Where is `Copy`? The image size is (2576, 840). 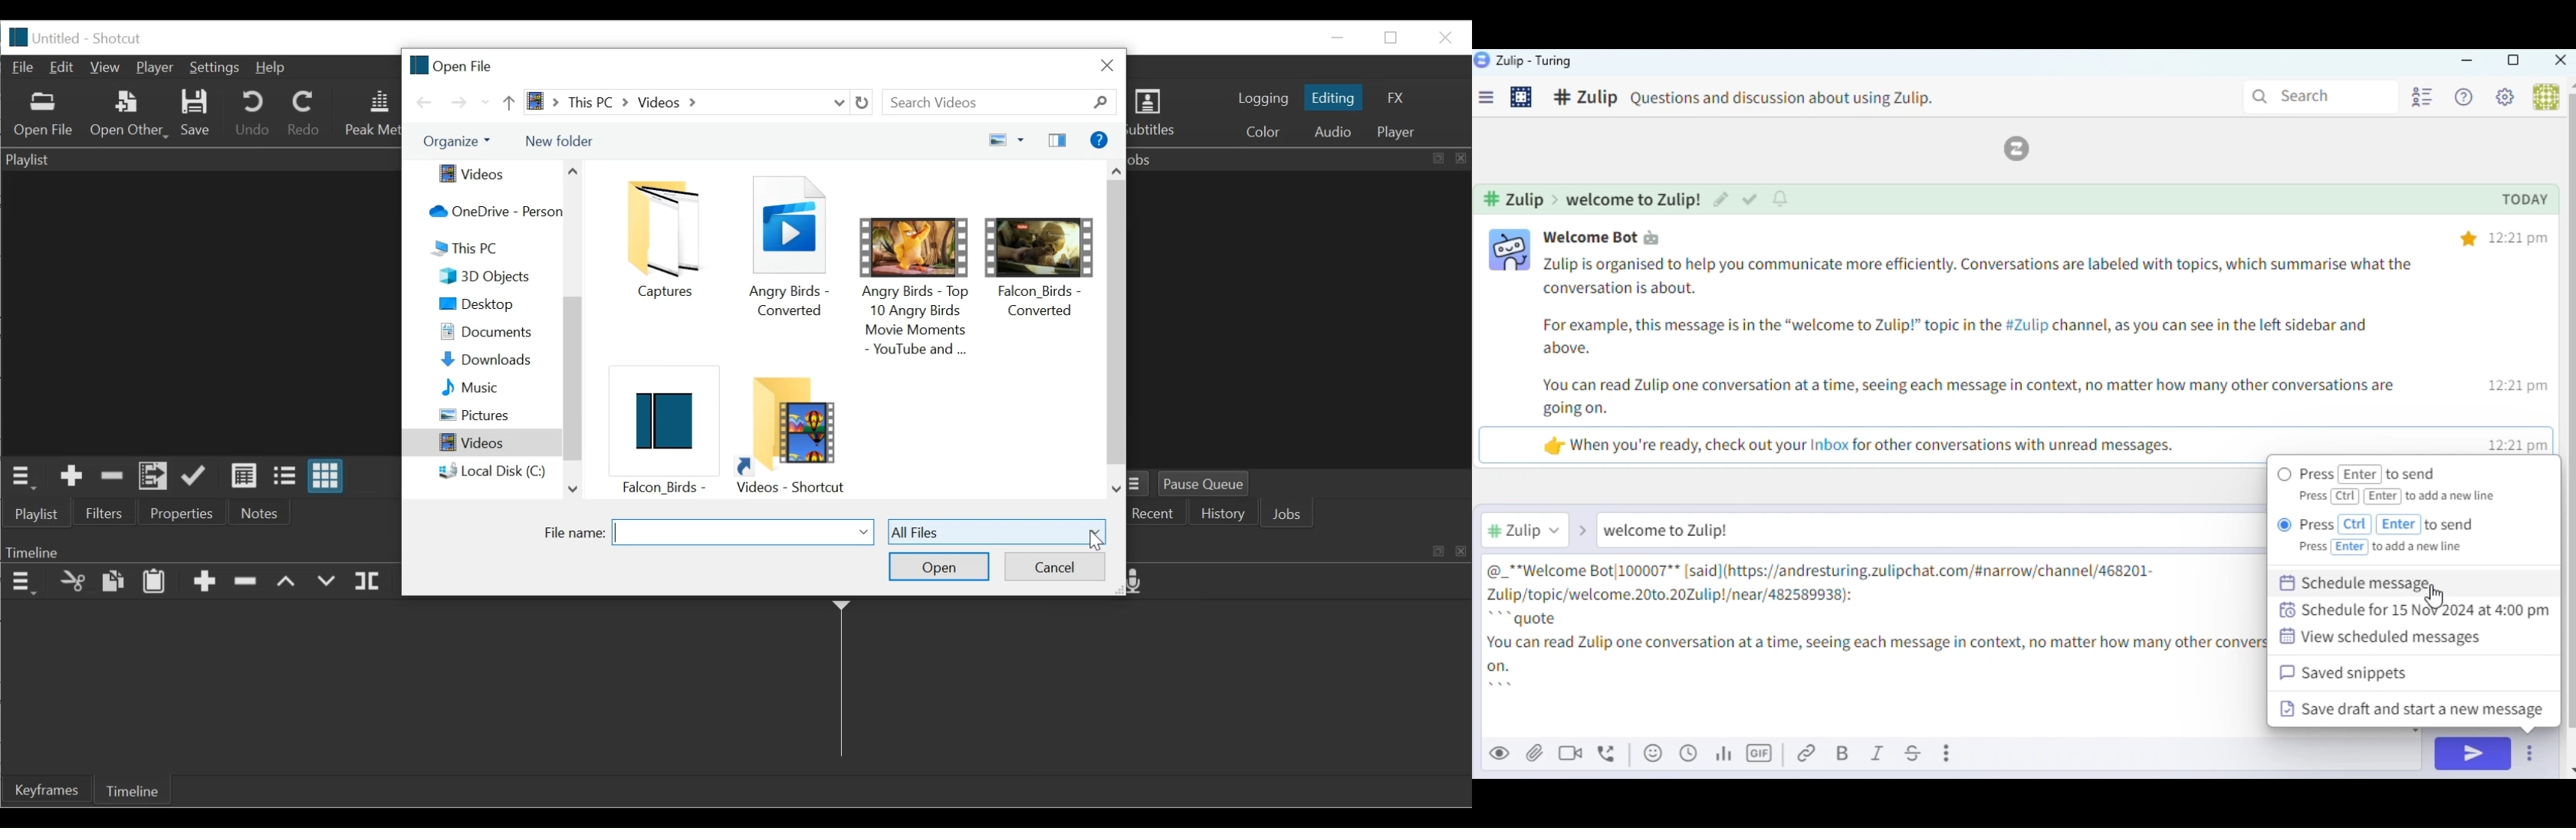
Copy is located at coordinates (113, 582).